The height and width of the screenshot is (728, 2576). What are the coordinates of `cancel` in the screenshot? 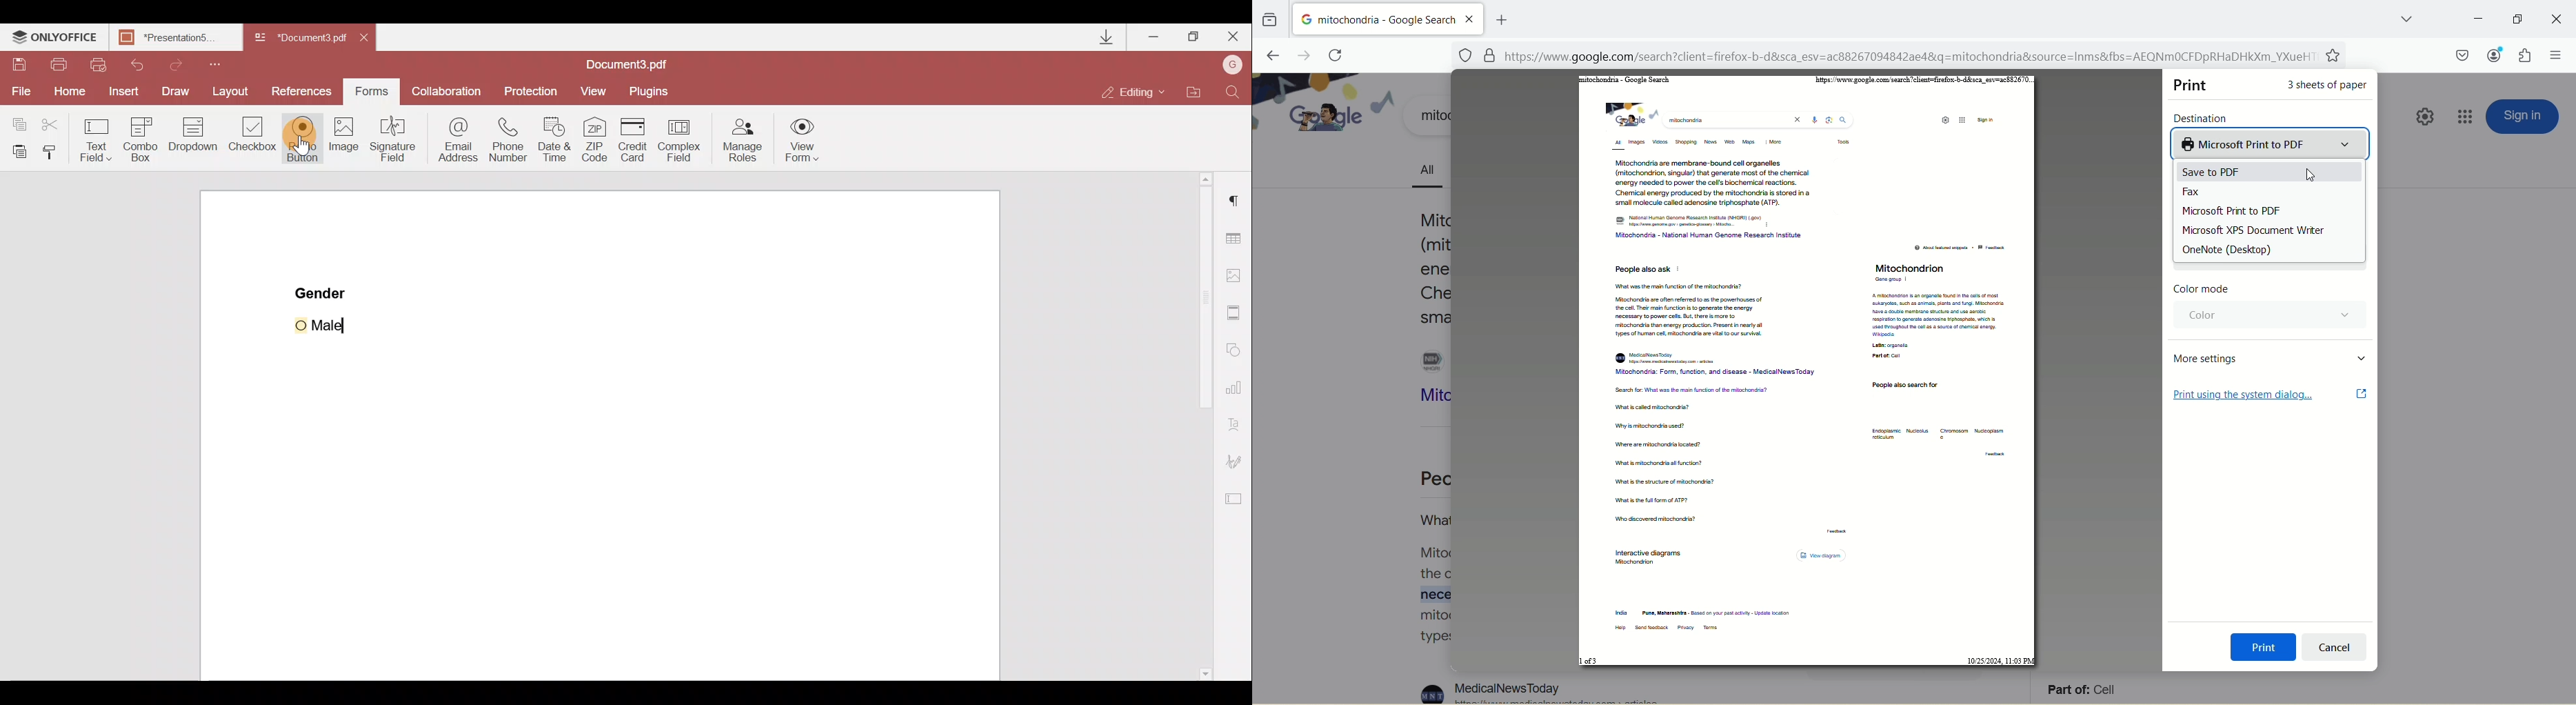 It's located at (2334, 648).